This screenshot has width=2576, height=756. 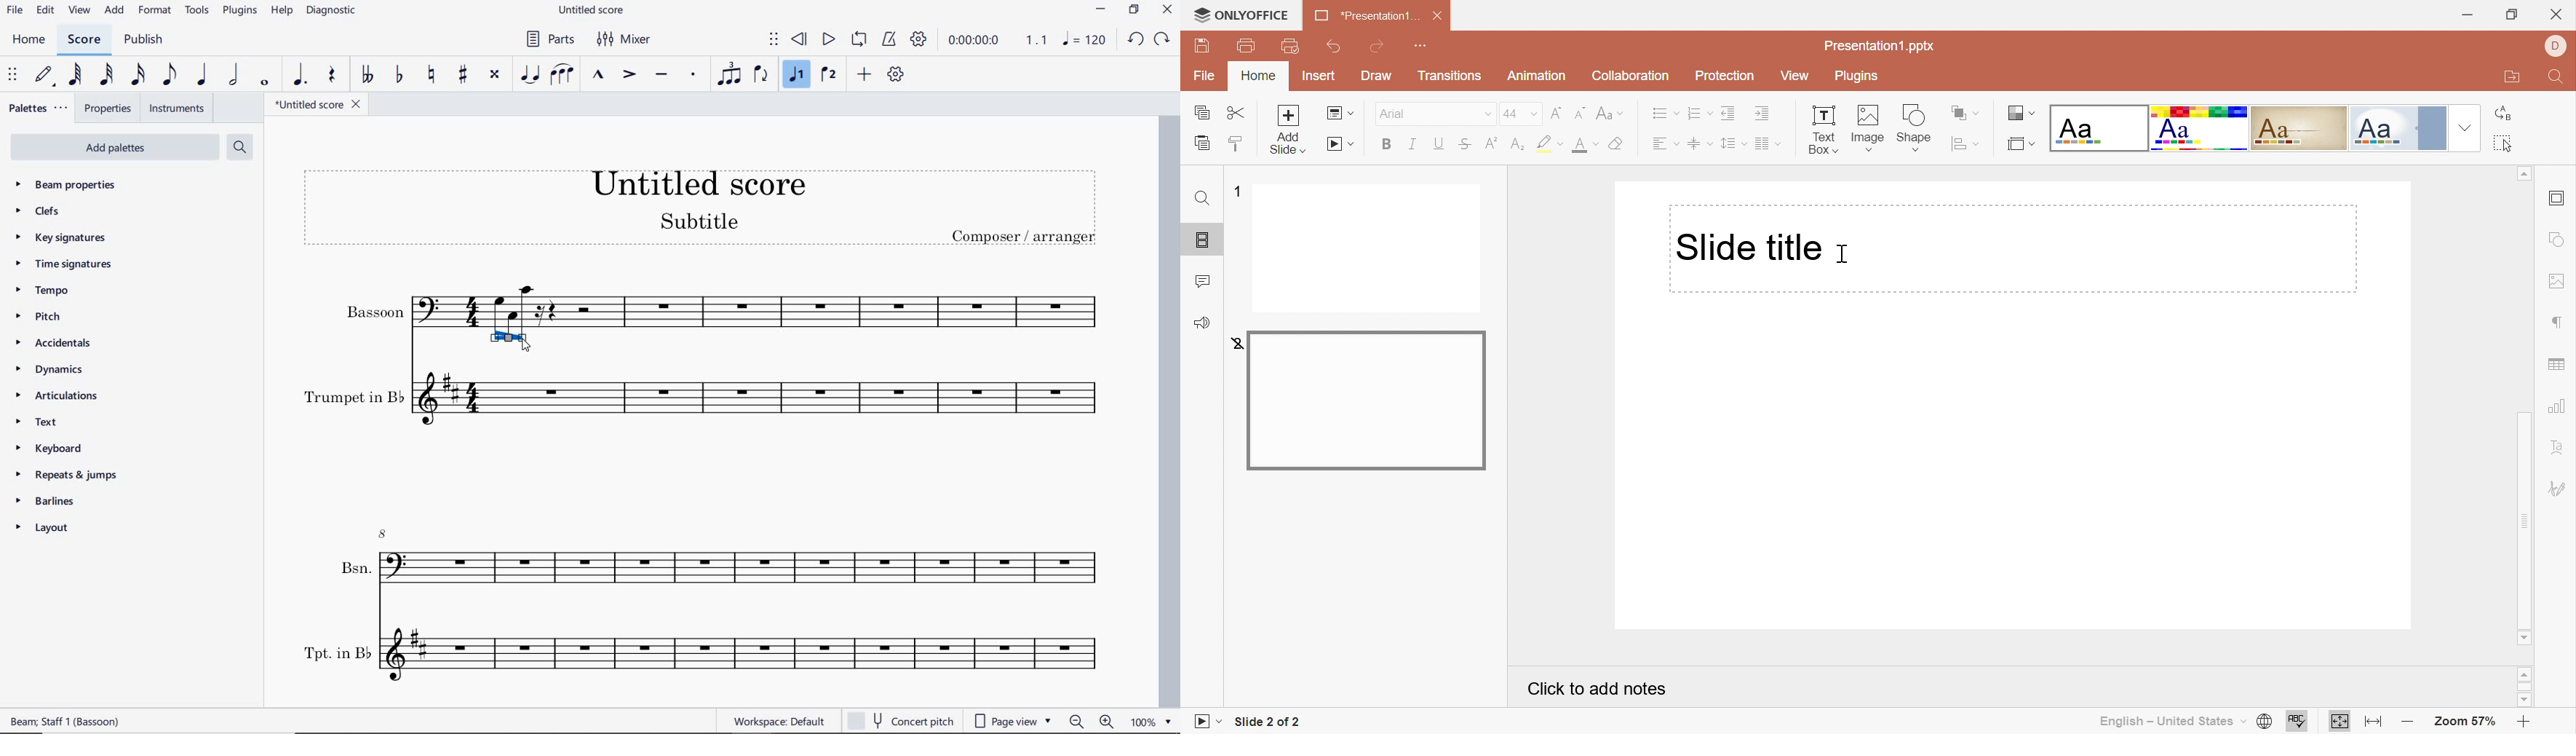 I want to click on Transitions, so click(x=1450, y=76).